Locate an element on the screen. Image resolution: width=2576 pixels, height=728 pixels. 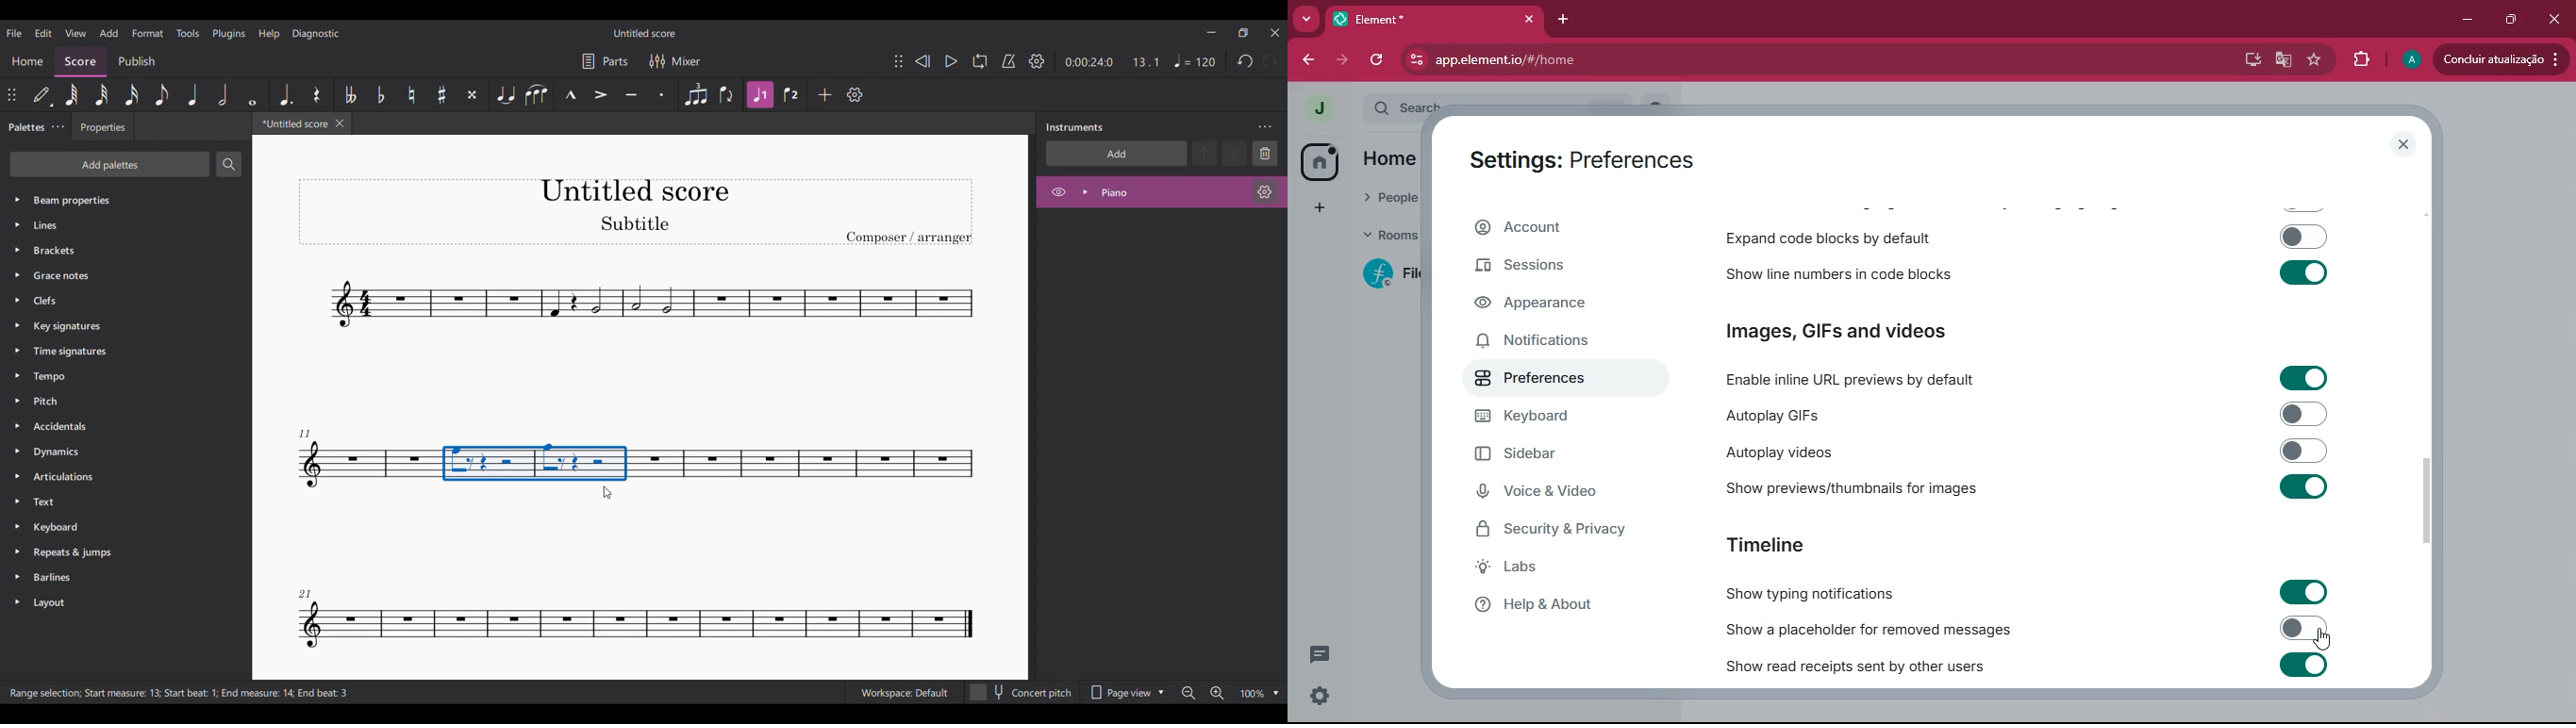
Highlighted after selection is located at coordinates (761, 95).